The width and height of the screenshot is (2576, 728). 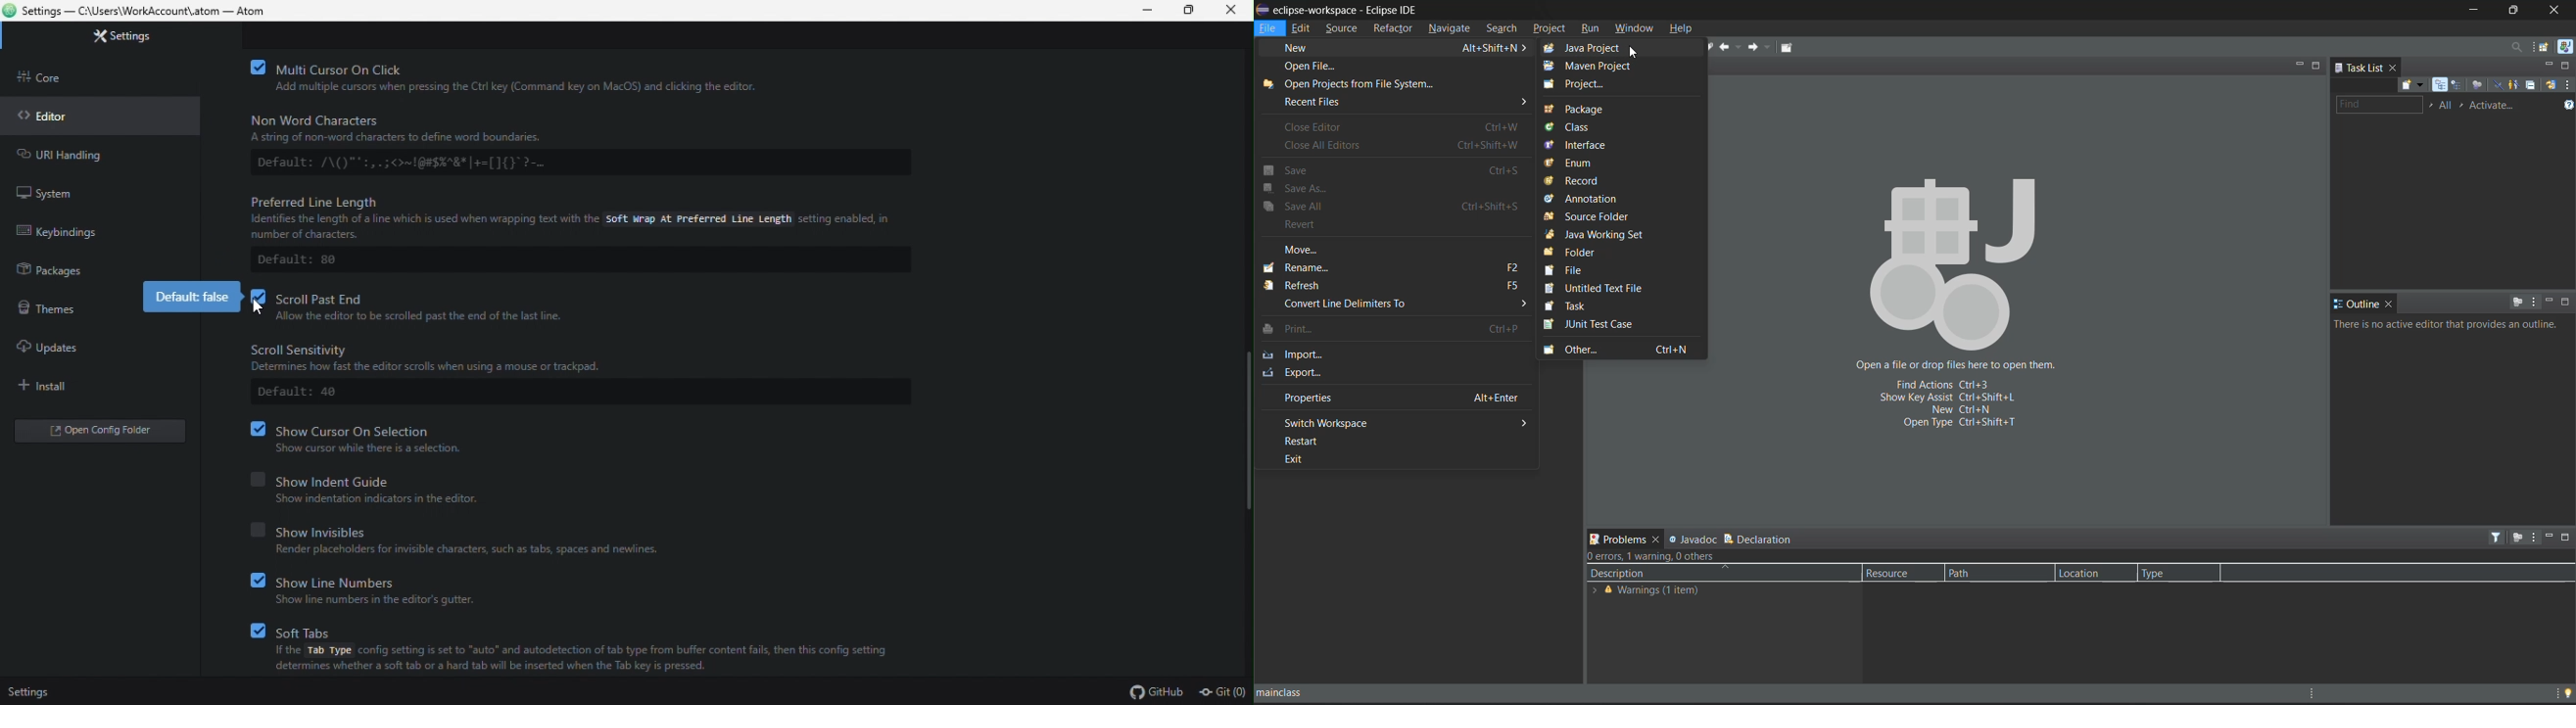 I want to click on Default: 48, so click(x=299, y=393).